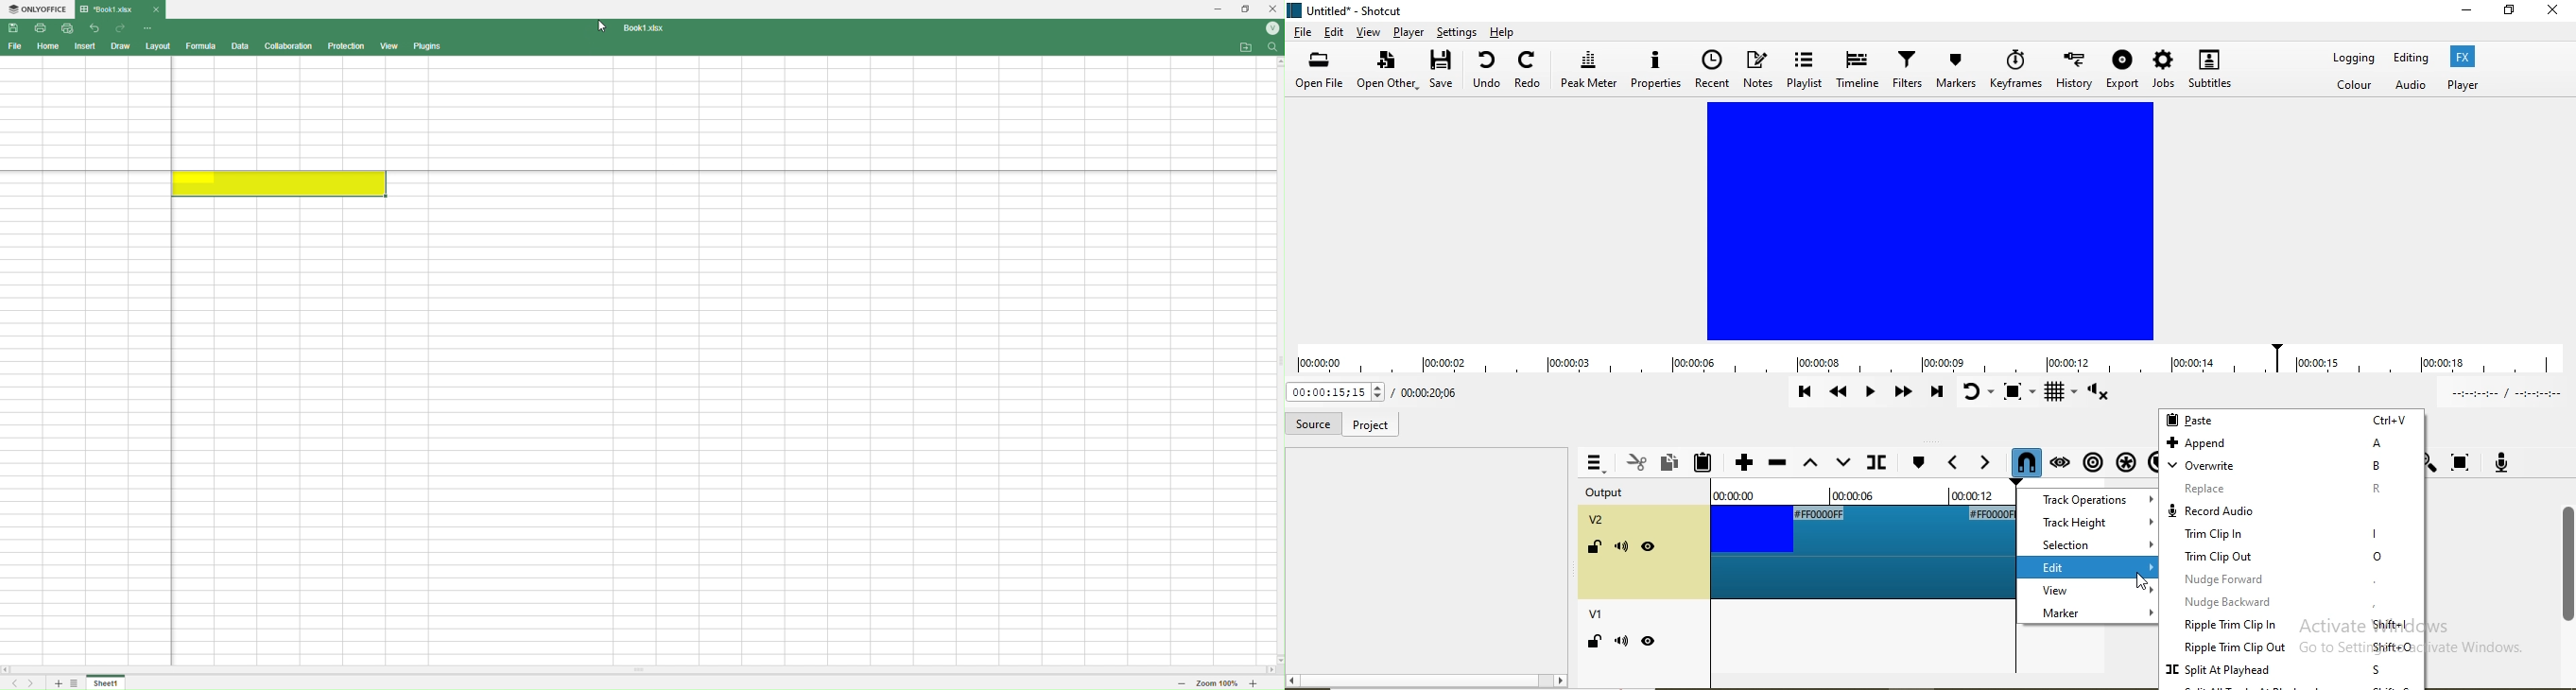  What do you see at coordinates (1930, 361) in the screenshot?
I see `timeline` at bounding box center [1930, 361].